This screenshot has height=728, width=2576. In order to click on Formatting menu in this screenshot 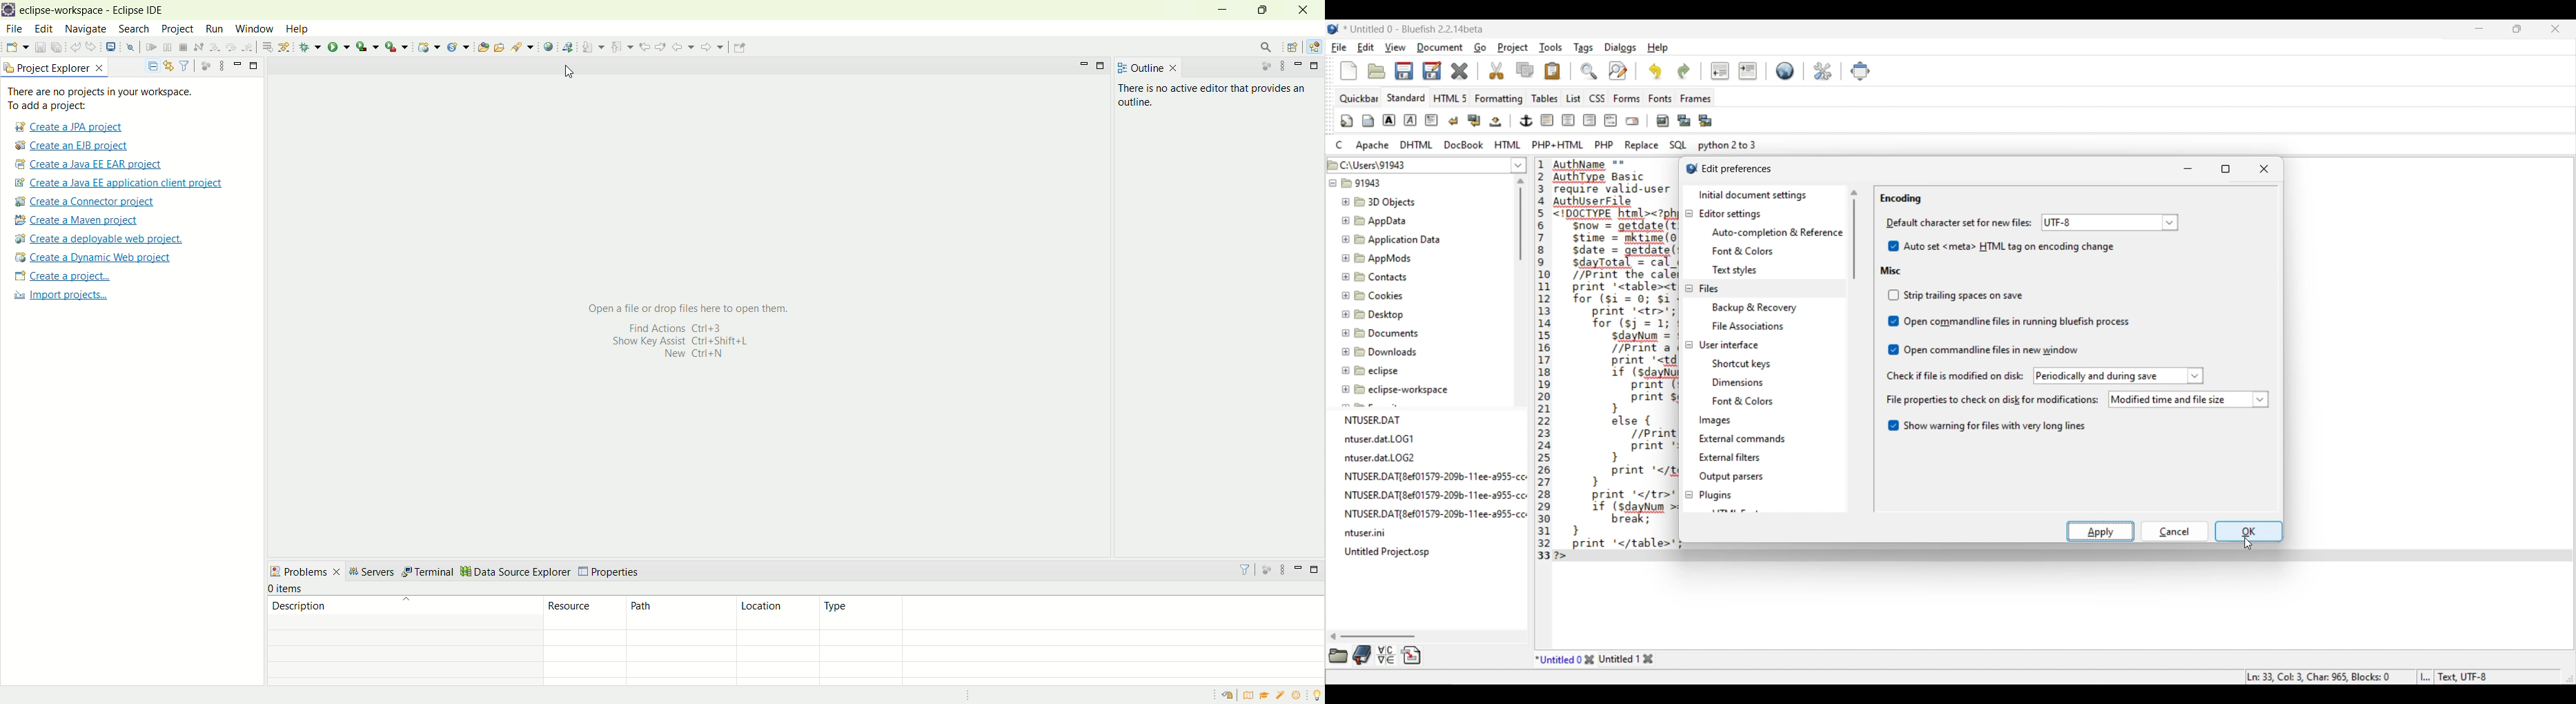, I will do `click(1498, 99)`.